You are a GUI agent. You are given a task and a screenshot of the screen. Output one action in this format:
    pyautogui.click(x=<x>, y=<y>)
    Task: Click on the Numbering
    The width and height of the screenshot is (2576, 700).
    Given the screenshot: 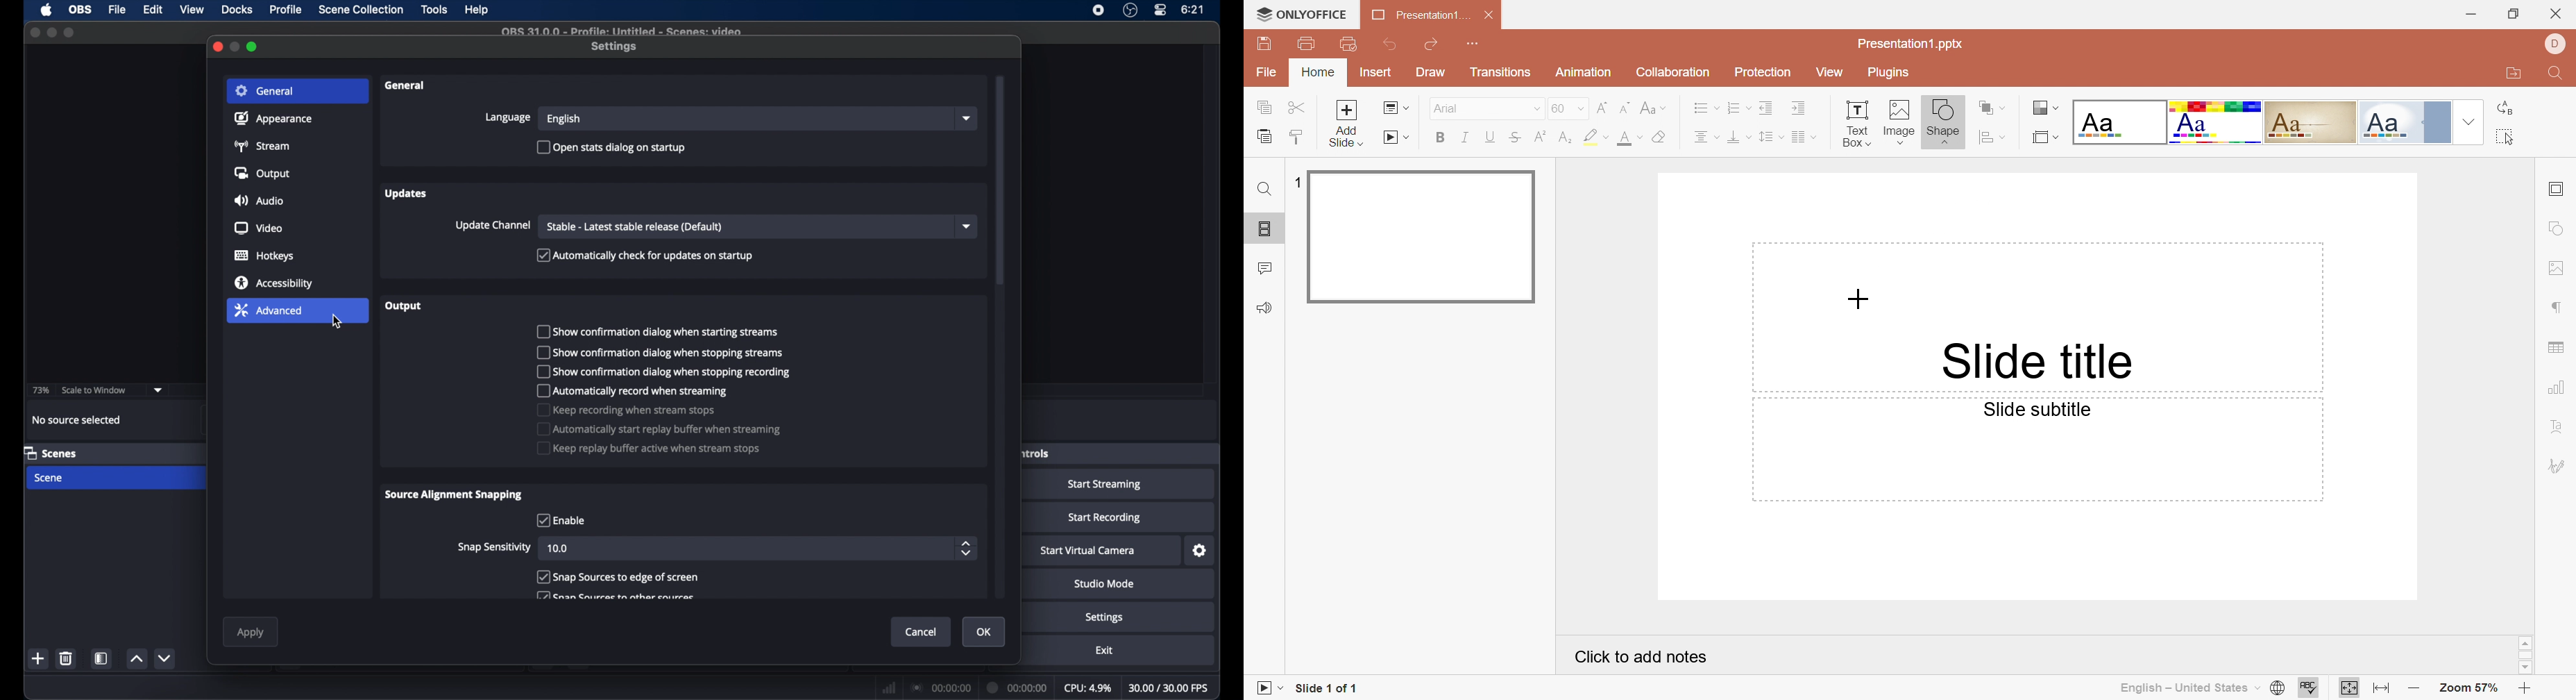 What is the action you would take?
    pyautogui.click(x=1735, y=106)
    